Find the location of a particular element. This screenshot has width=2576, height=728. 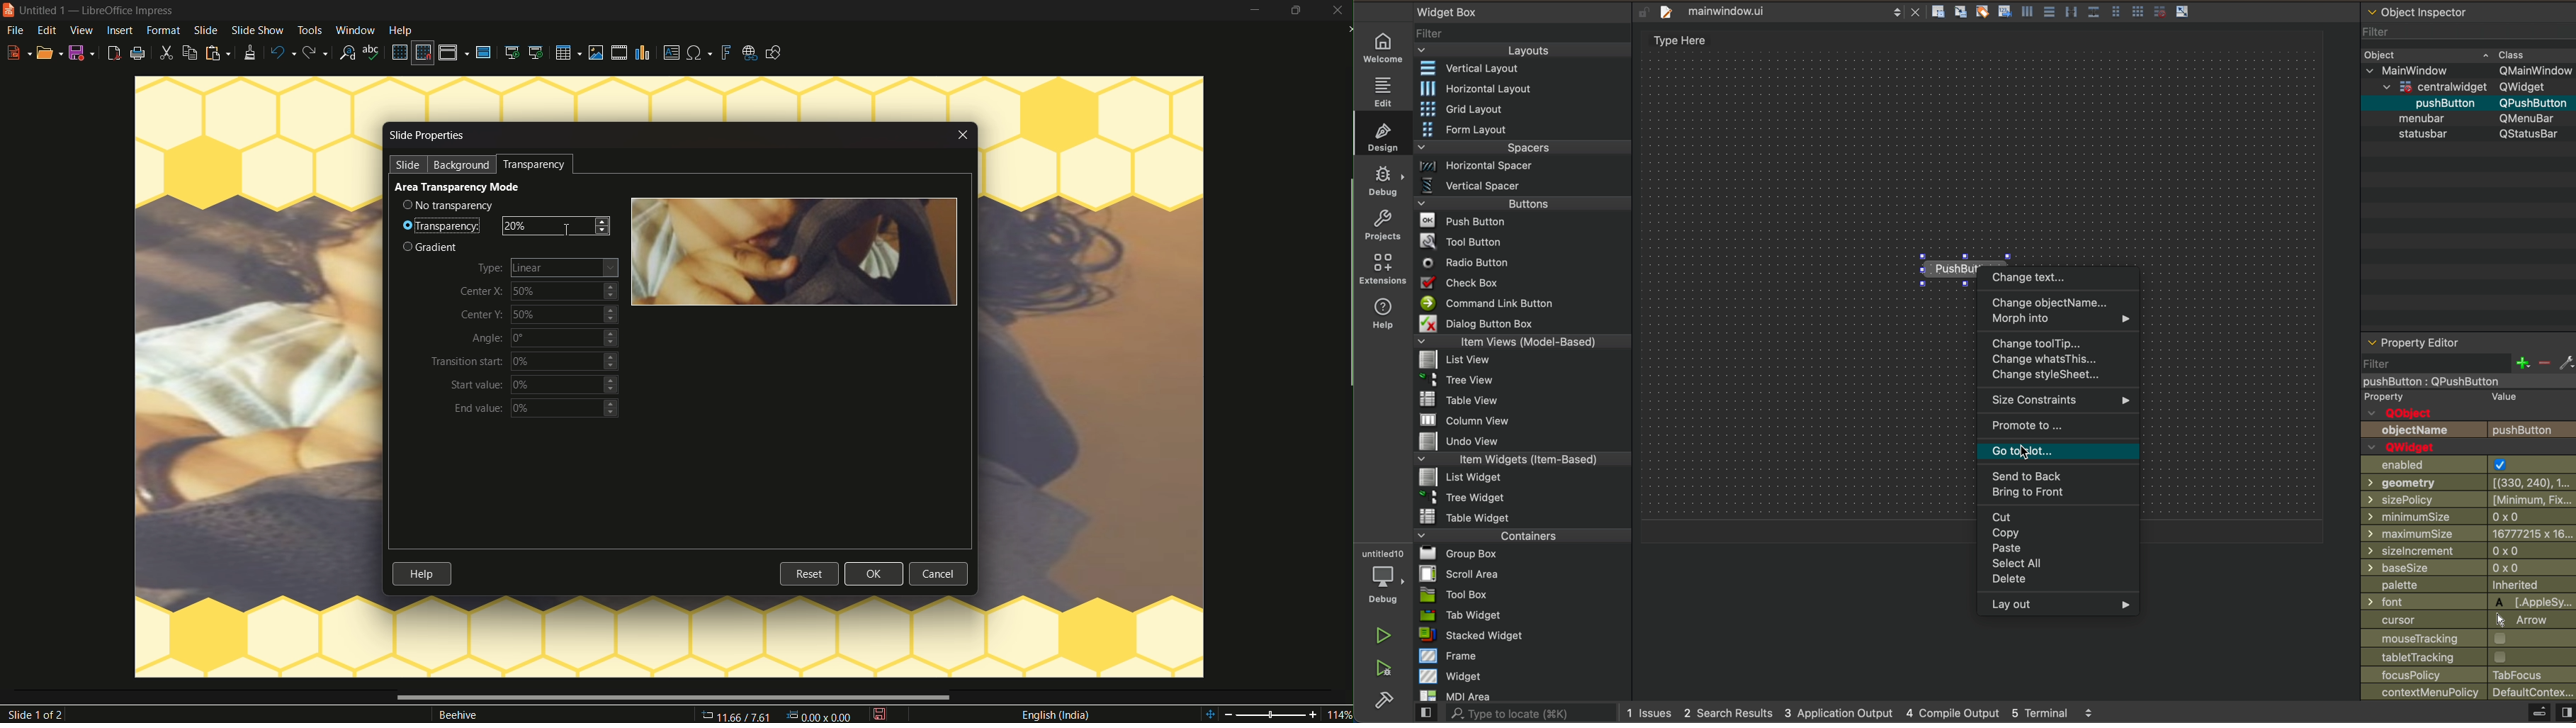

frame is located at coordinates (1520, 657).